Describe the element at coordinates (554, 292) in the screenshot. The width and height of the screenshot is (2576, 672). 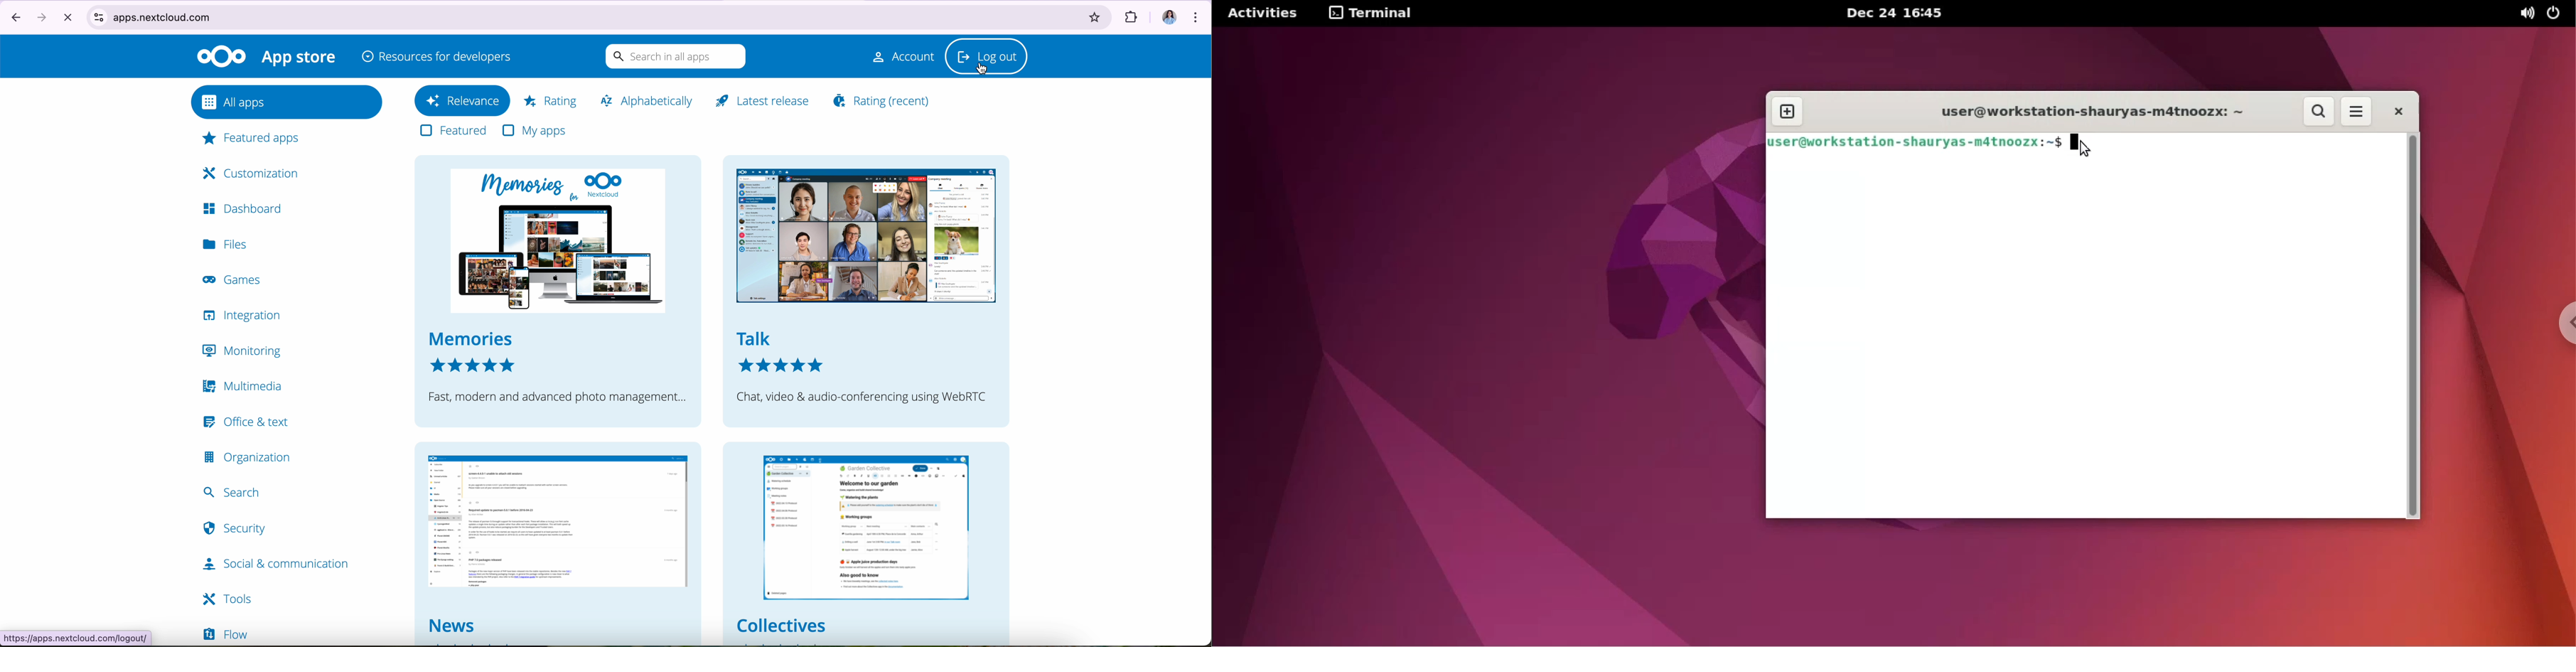
I see `memories nextcloud memories fast, modern and advanced photo management..` at that location.